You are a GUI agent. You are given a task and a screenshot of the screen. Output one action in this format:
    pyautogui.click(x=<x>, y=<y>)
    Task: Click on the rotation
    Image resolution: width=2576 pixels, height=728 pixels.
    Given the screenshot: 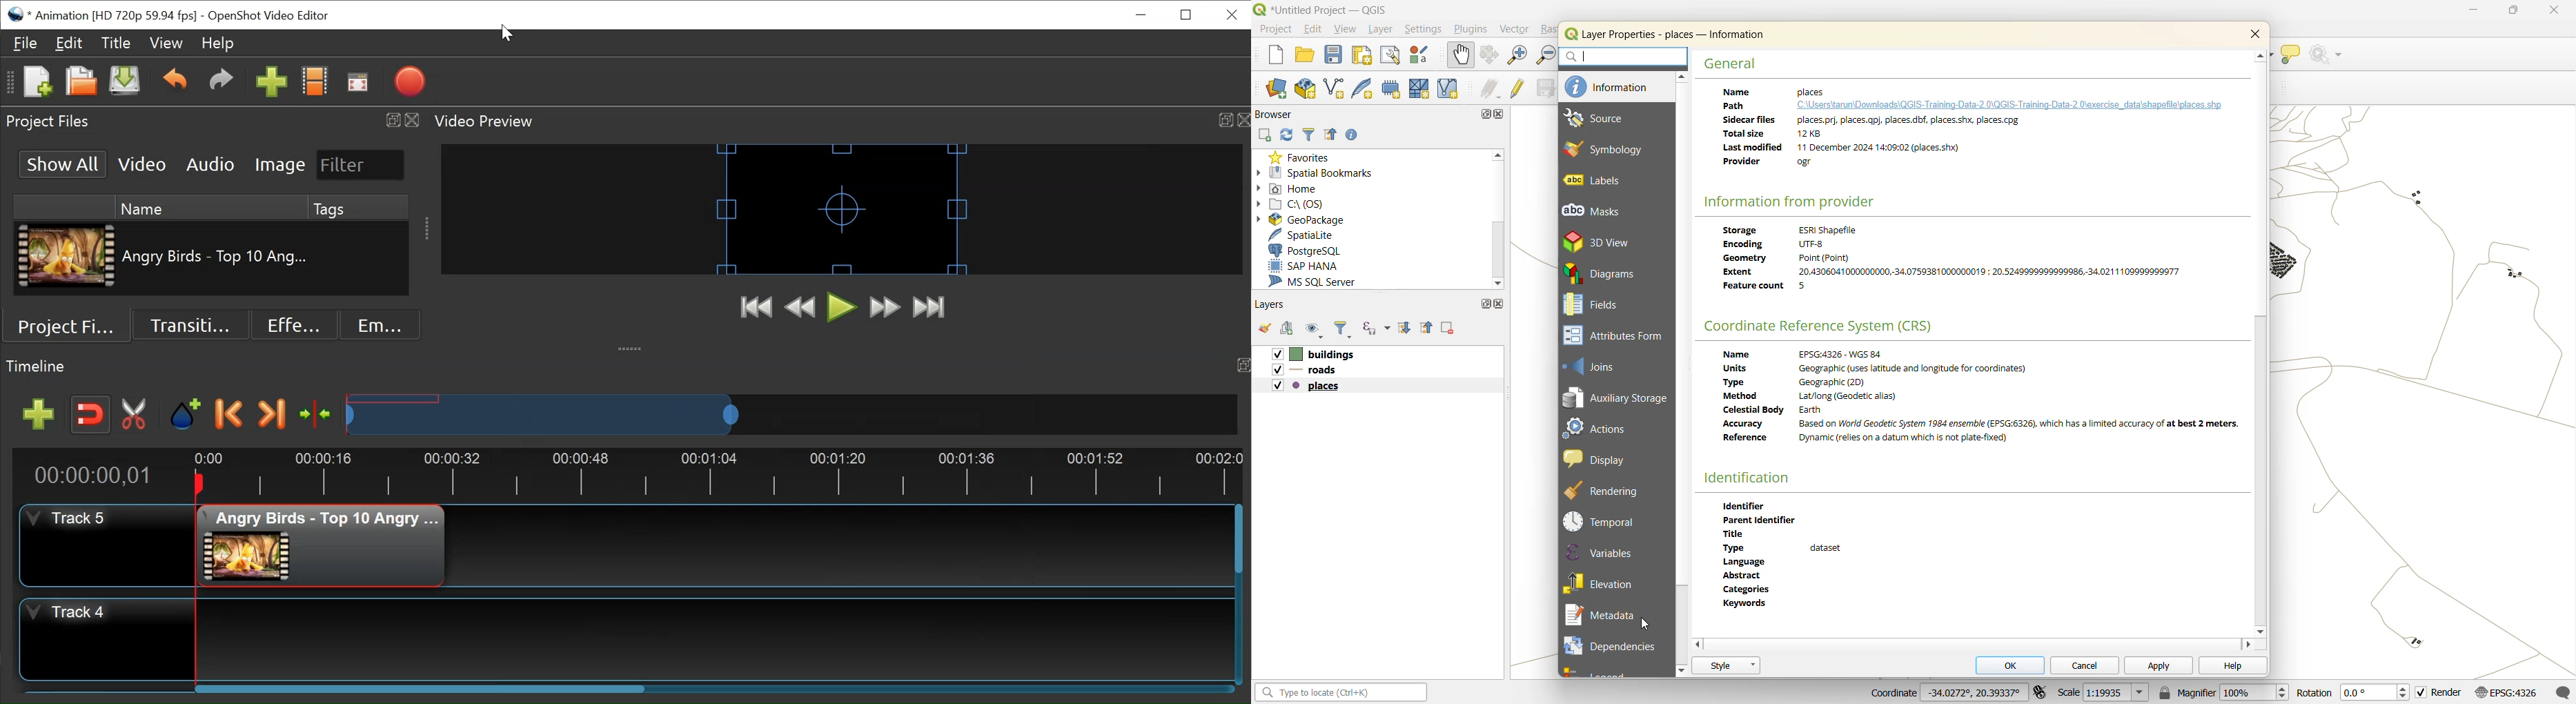 What is the action you would take?
    pyautogui.click(x=2349, y=691)
    